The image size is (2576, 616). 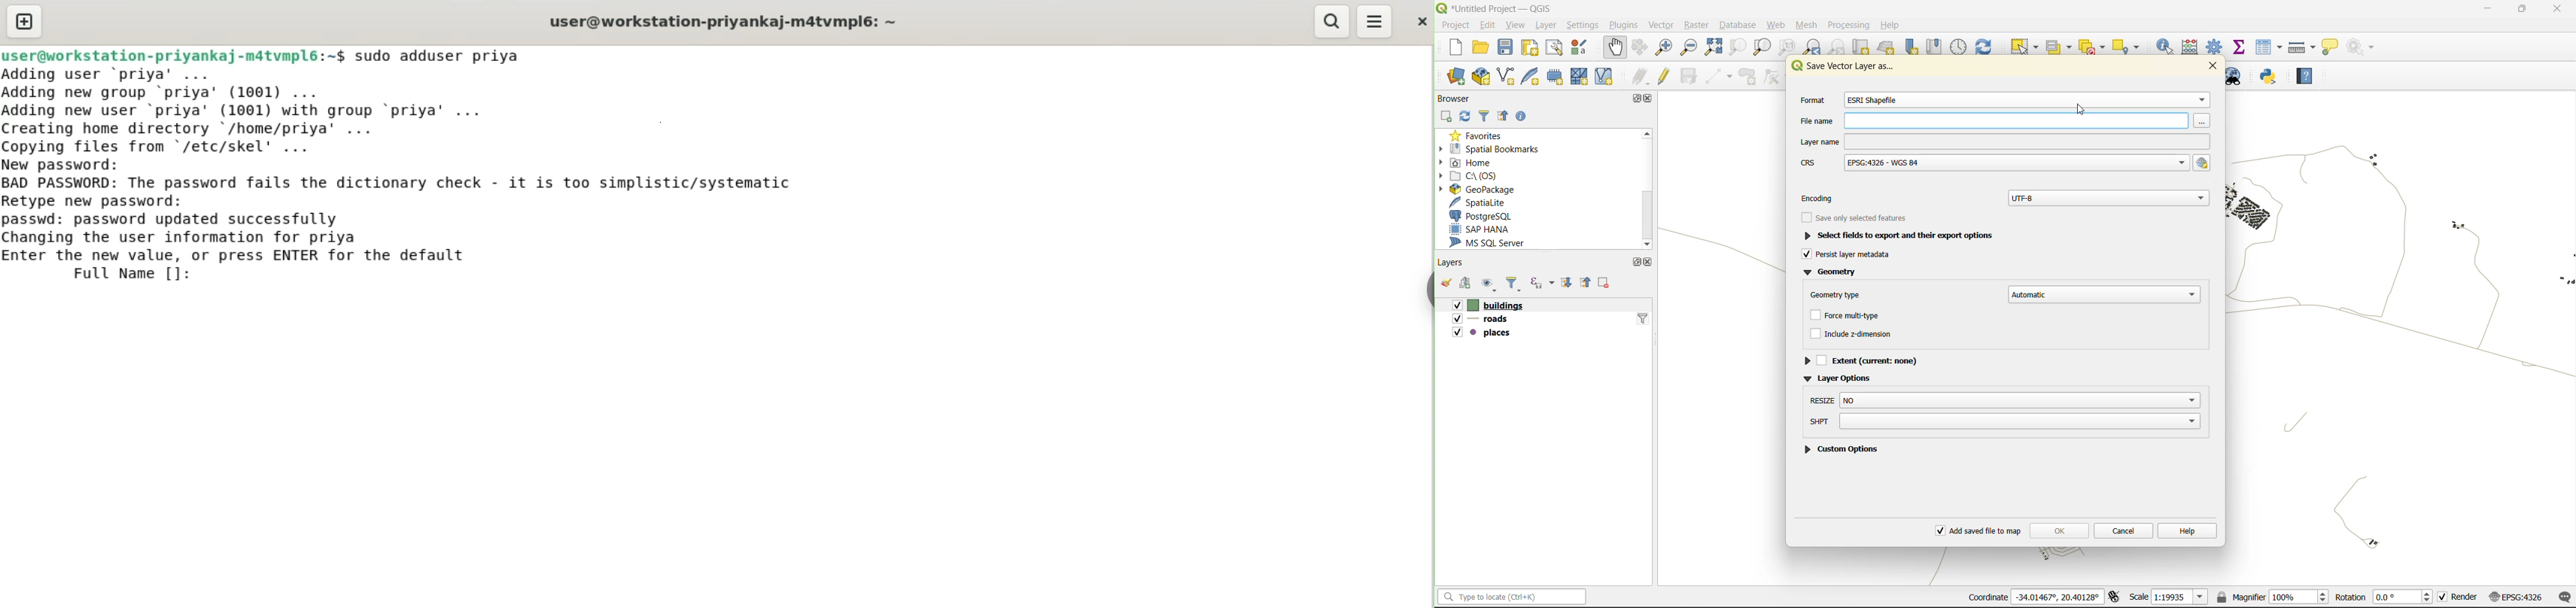 I want to click on search, so click(x=1330, y=21).